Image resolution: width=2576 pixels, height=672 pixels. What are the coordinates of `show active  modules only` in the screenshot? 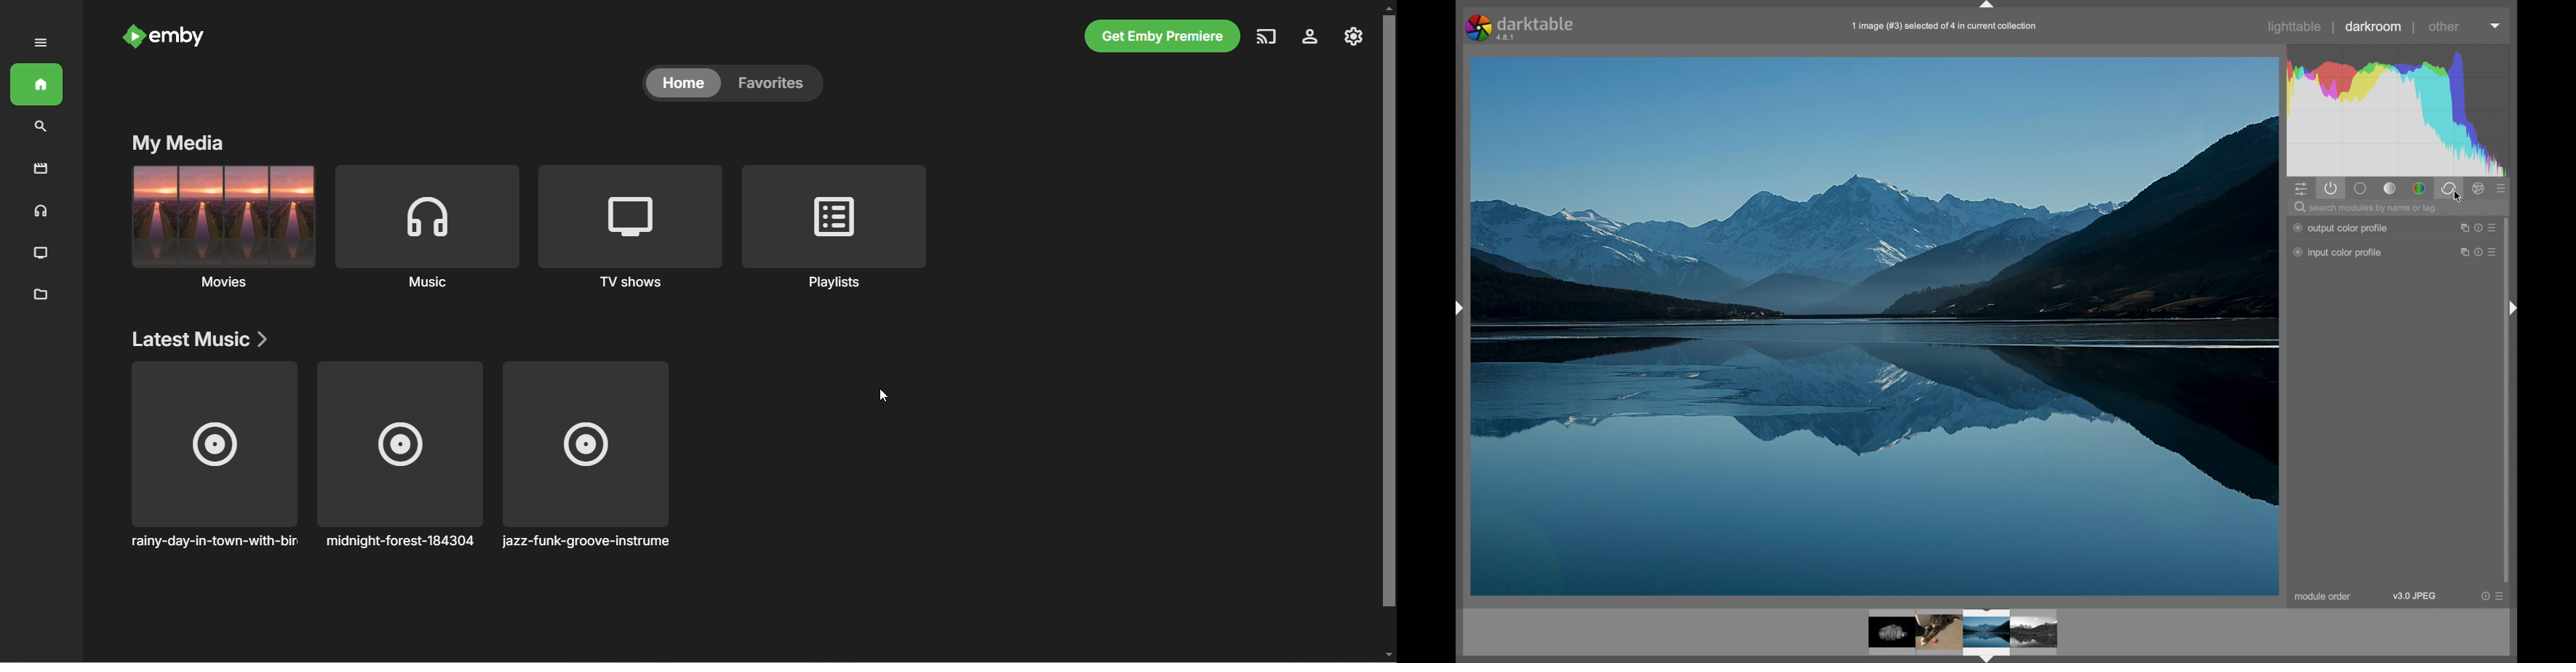 It's located at (2332, 188).